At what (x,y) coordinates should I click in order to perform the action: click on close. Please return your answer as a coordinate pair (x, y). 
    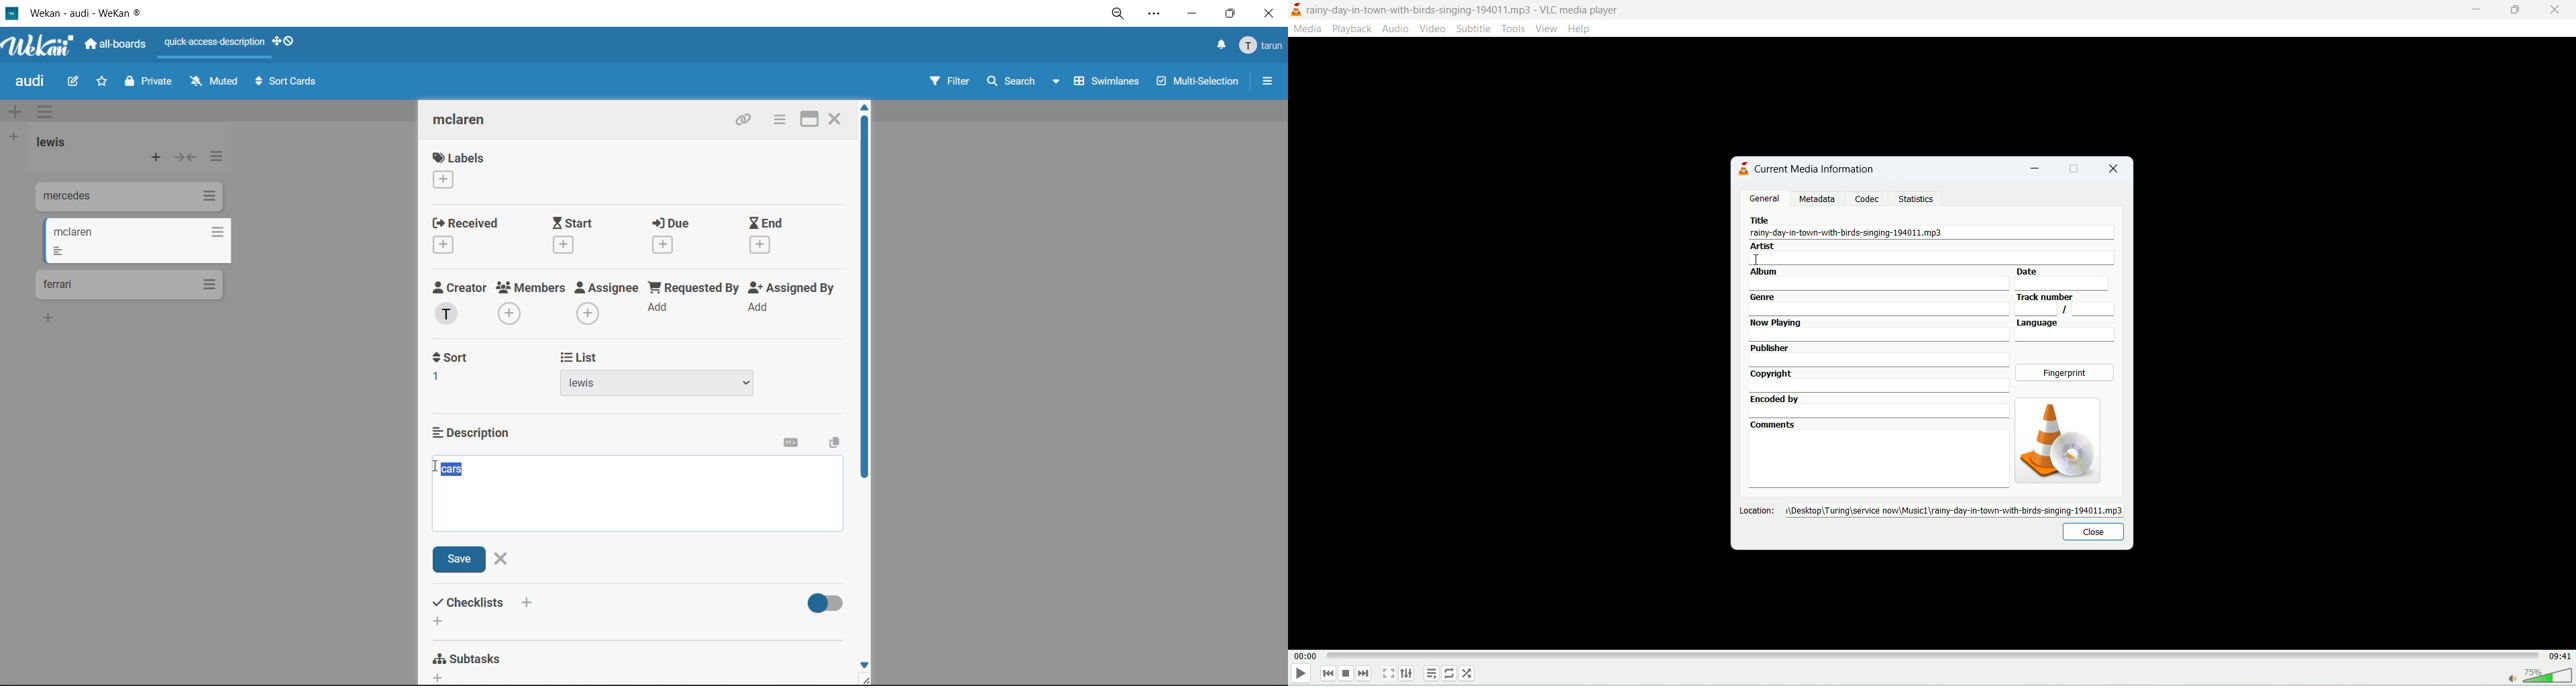
    Looking at the image, I should click on (2118, 168).